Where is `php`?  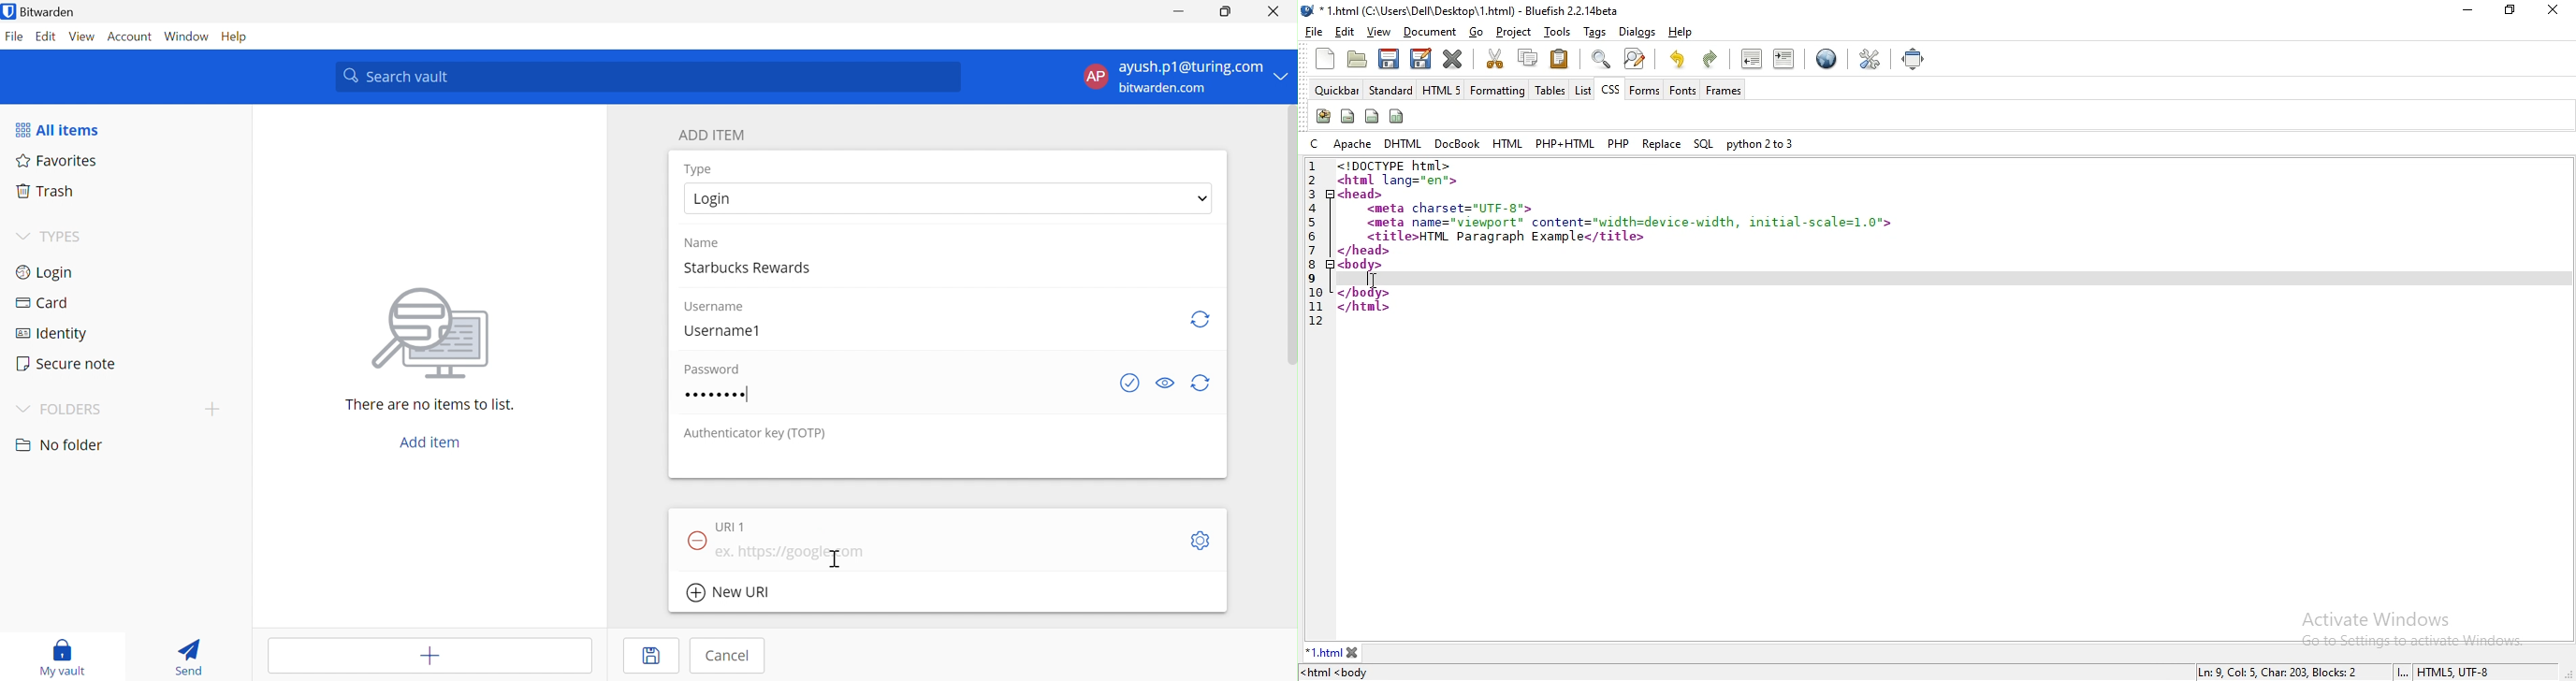
php is located at coordinates (1619, 141).